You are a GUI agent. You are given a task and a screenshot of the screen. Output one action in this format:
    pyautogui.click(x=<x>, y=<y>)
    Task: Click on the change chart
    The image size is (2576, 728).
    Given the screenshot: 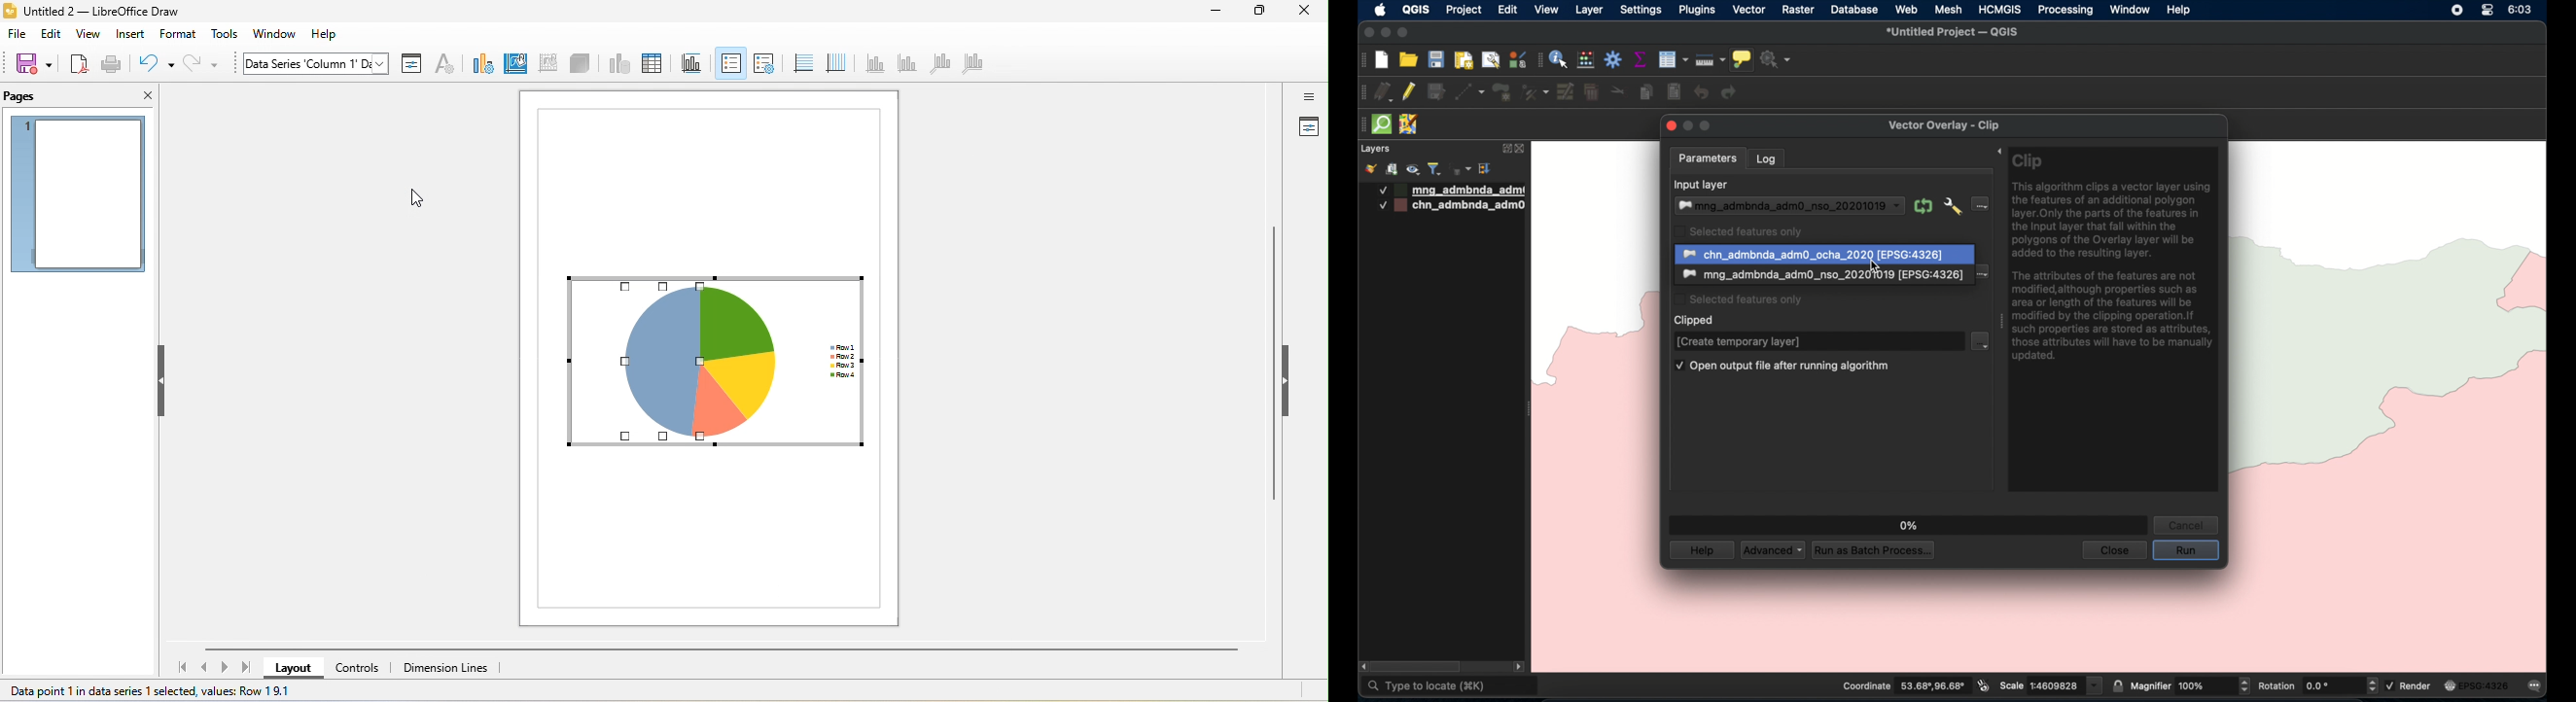 What is the action you would take?
    pyautogui.click(x=479, y=63)
    